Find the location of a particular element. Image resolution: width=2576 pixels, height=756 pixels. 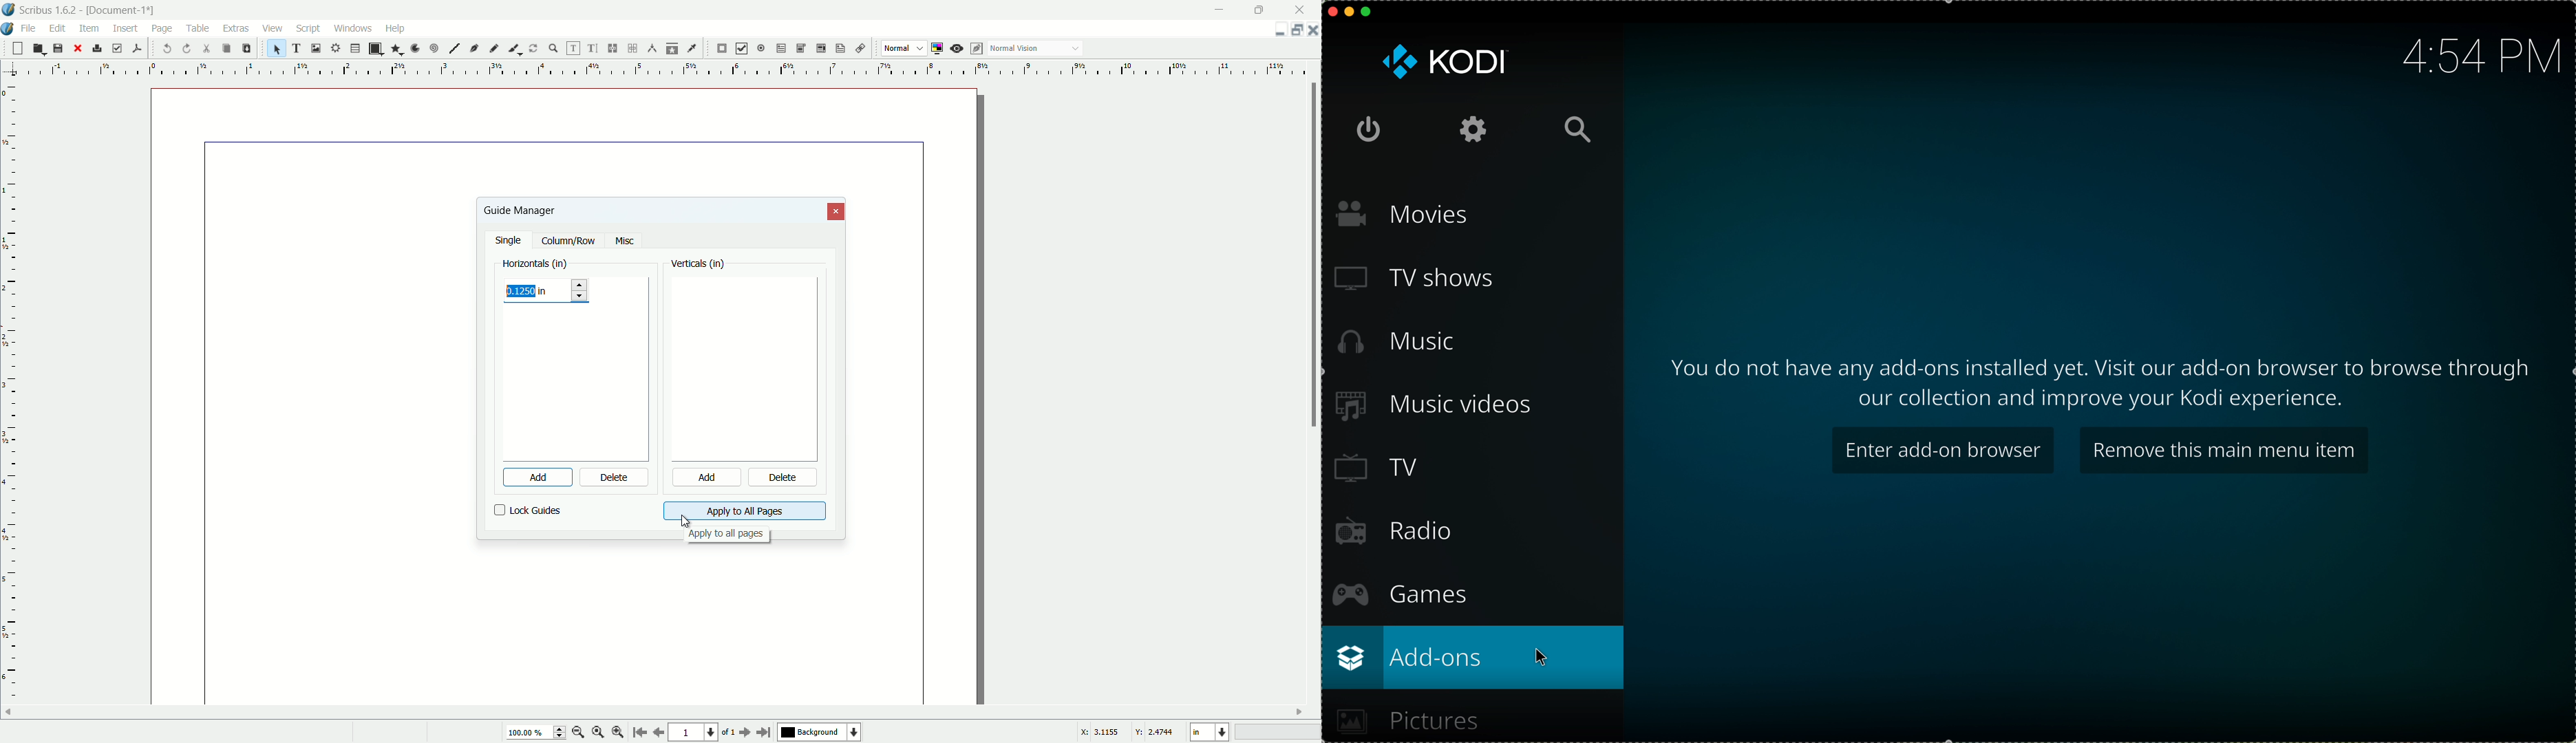

hour is located at coordinates (2480, 54).